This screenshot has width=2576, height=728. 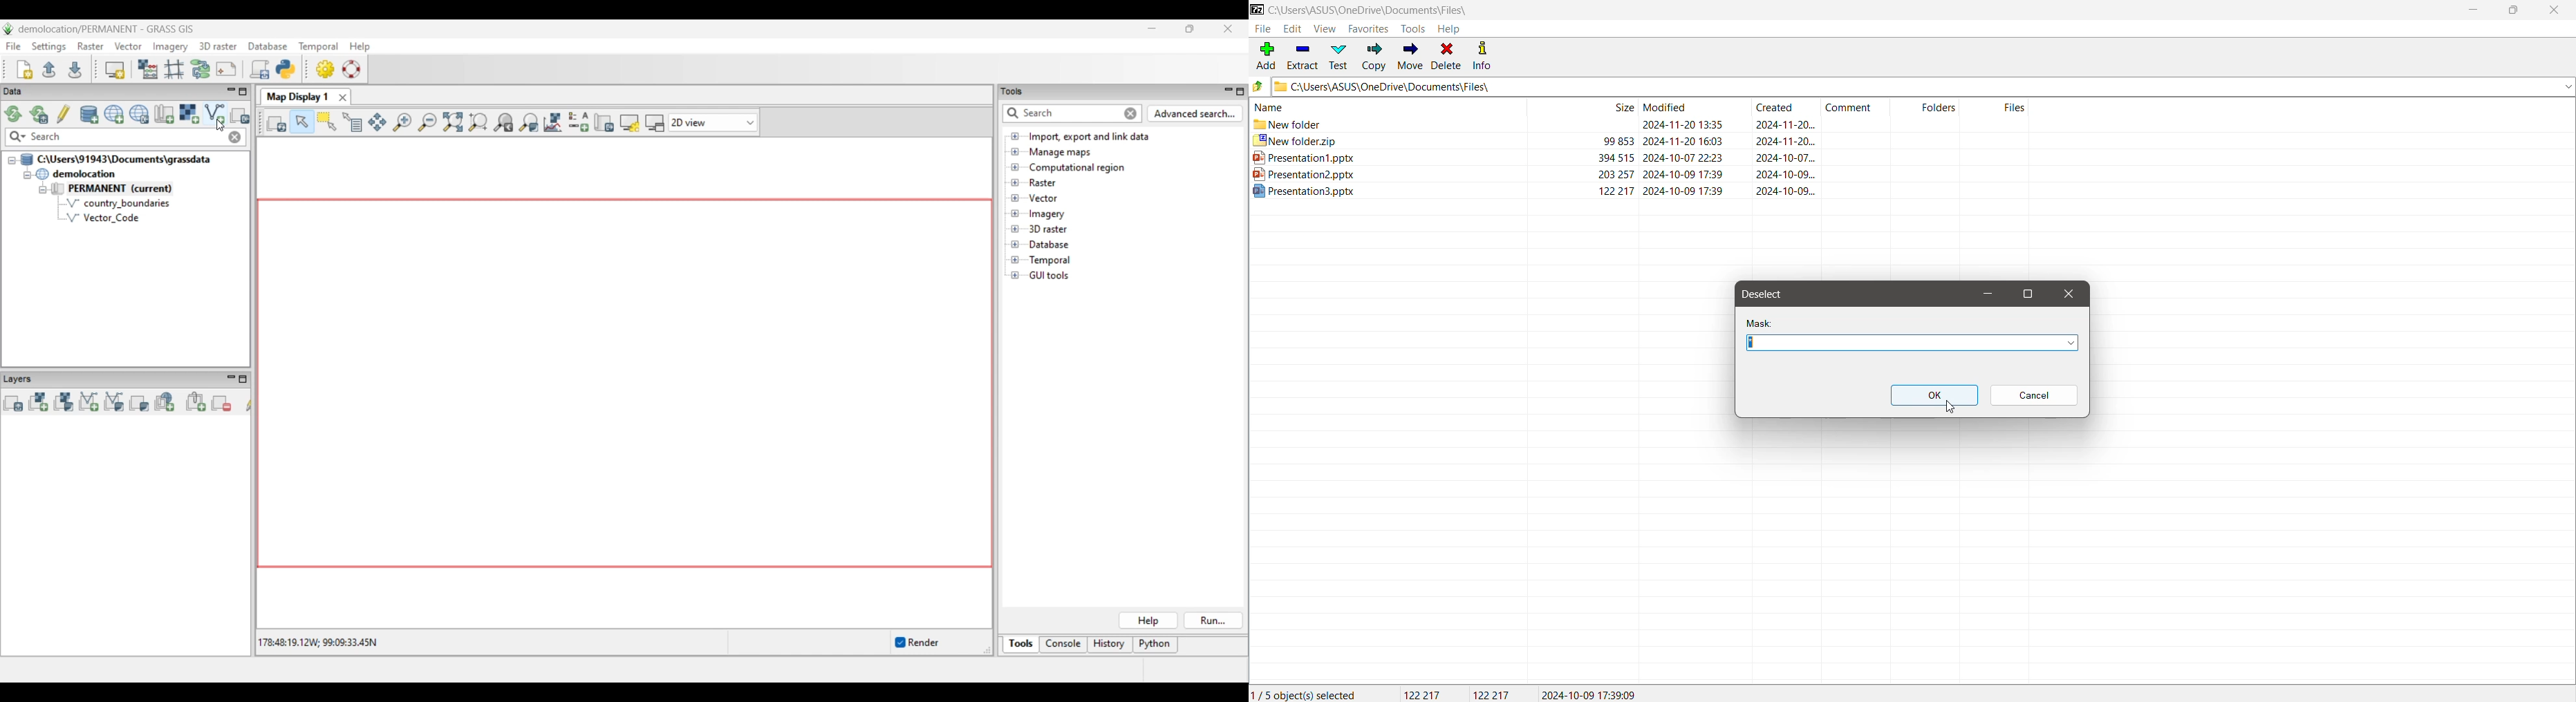 I want to click on Test, so click(x=1338, y=56).